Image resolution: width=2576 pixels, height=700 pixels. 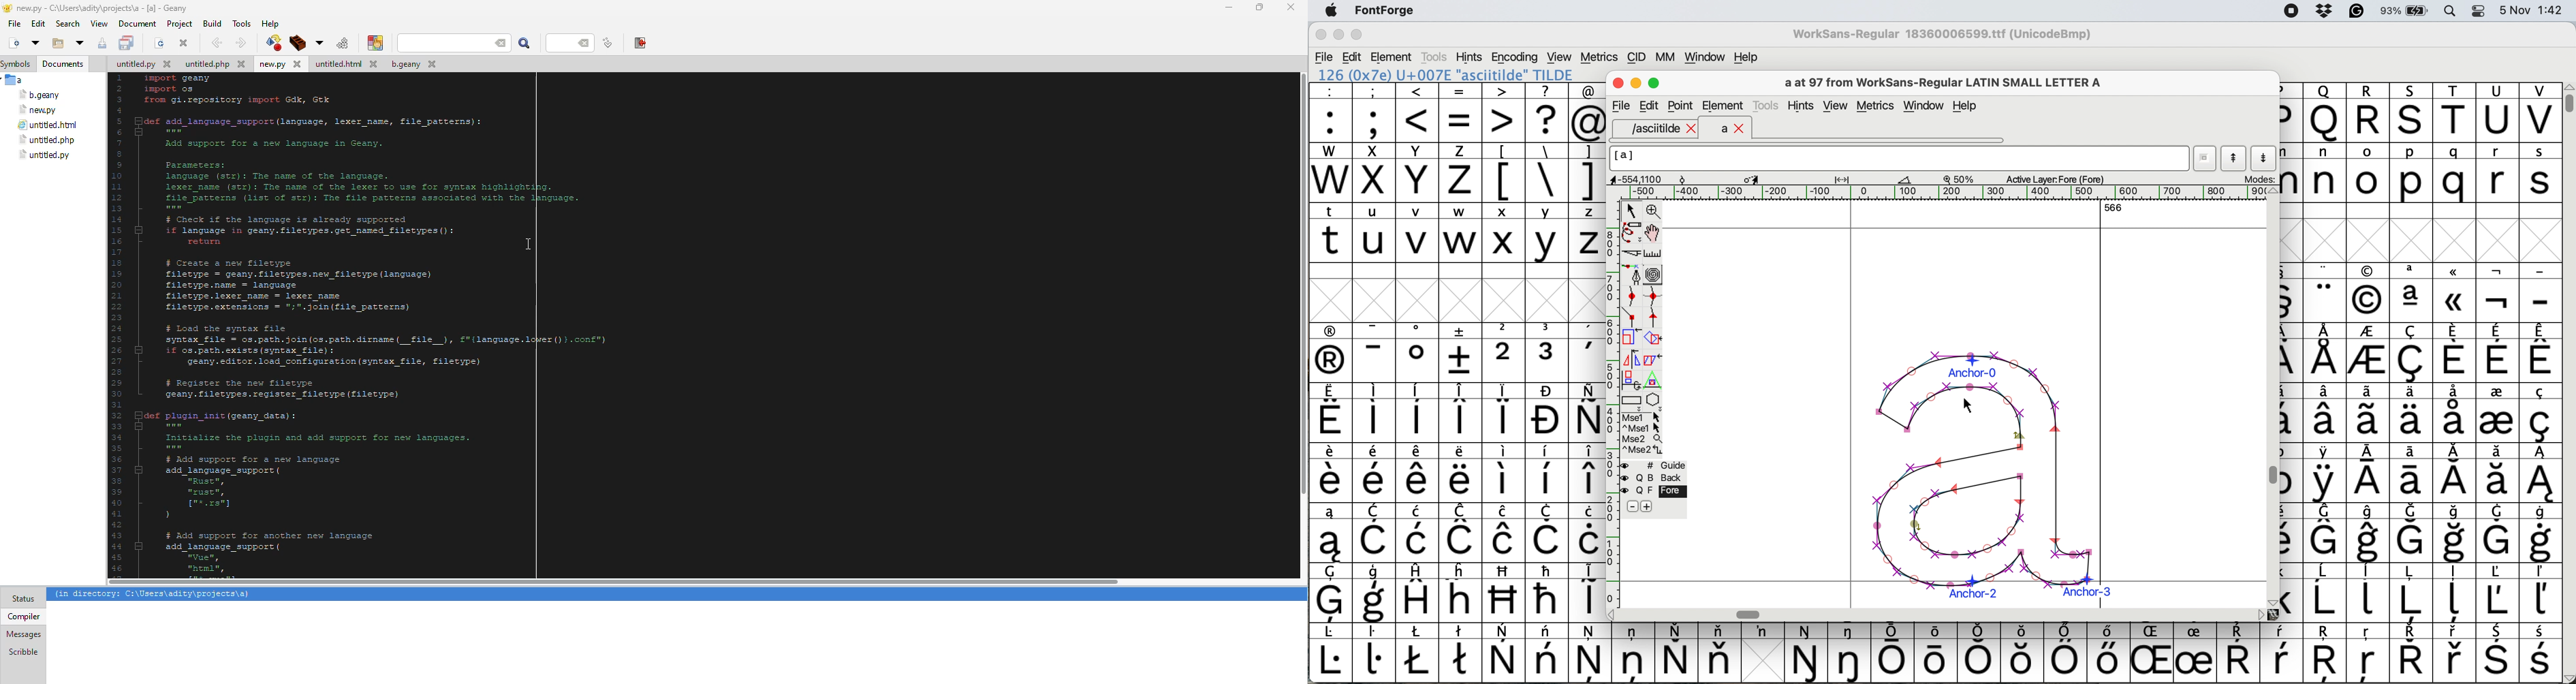 What do you see at coordinates (2327, 654) in the screenshot?
I see `` at bounding box center [2327, 654].